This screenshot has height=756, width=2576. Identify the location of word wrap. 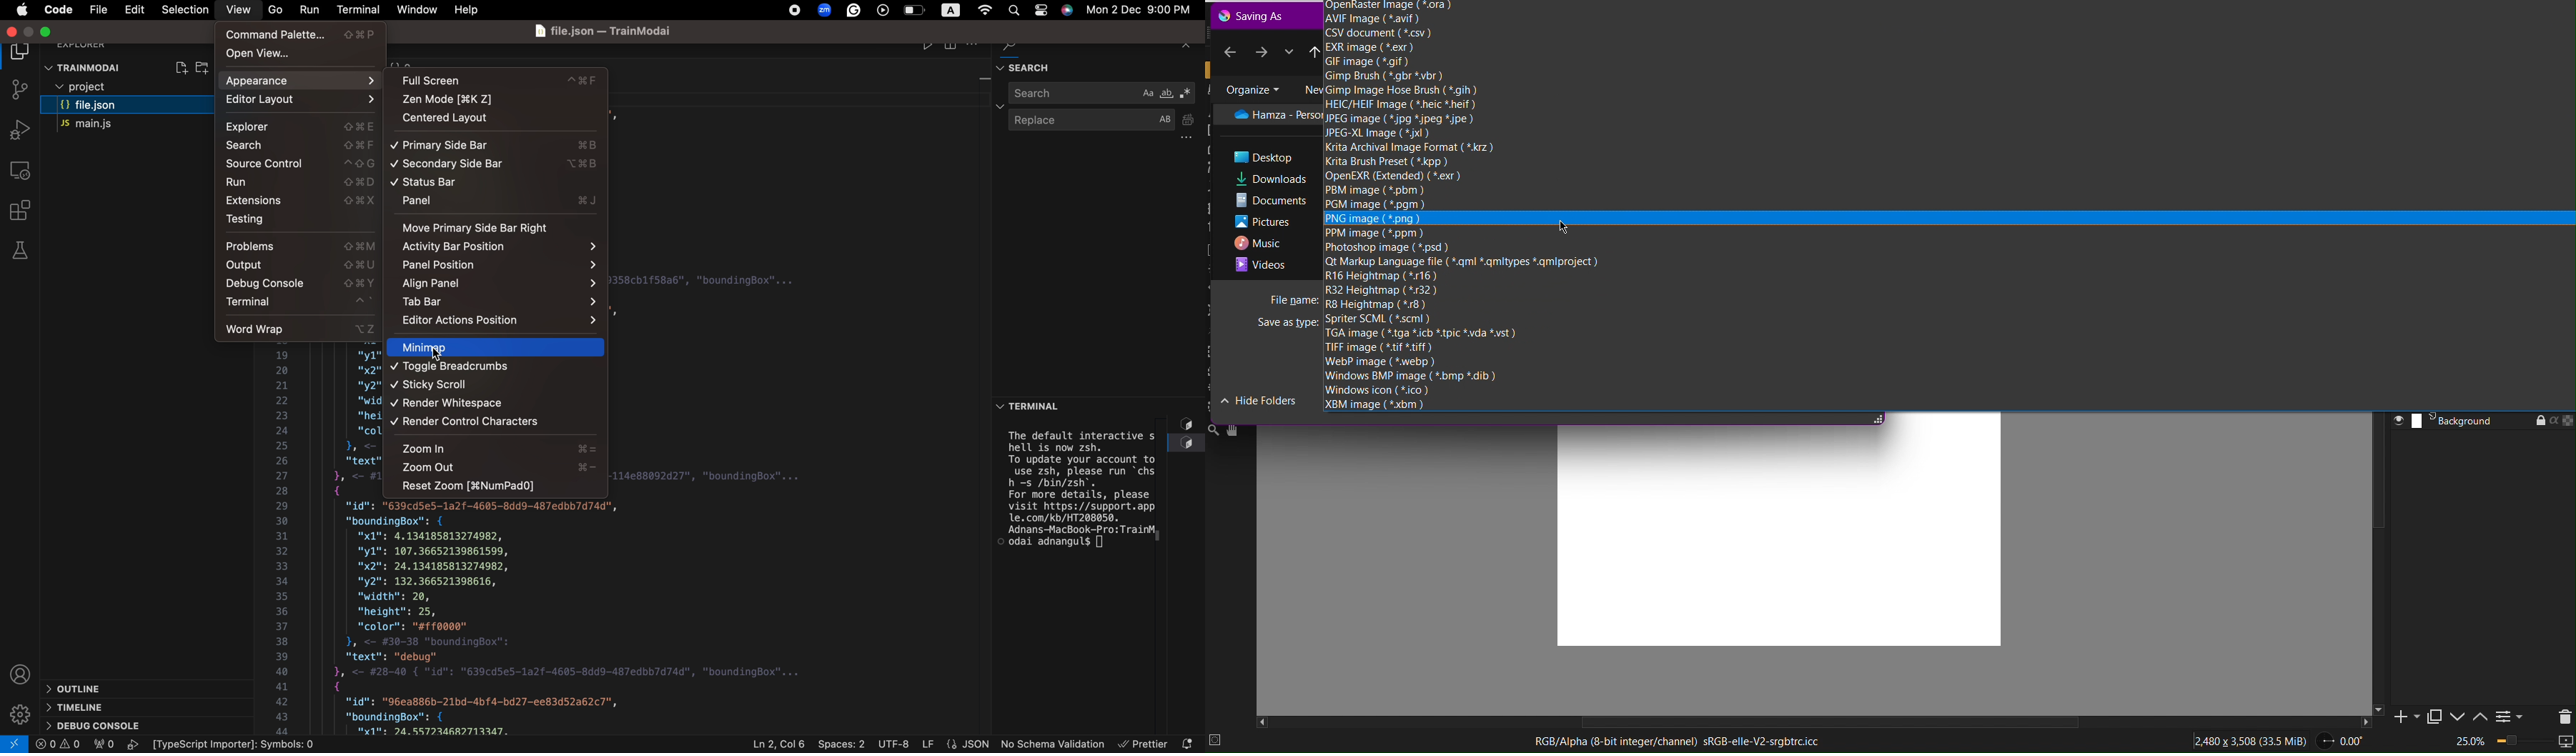
(303, 327).